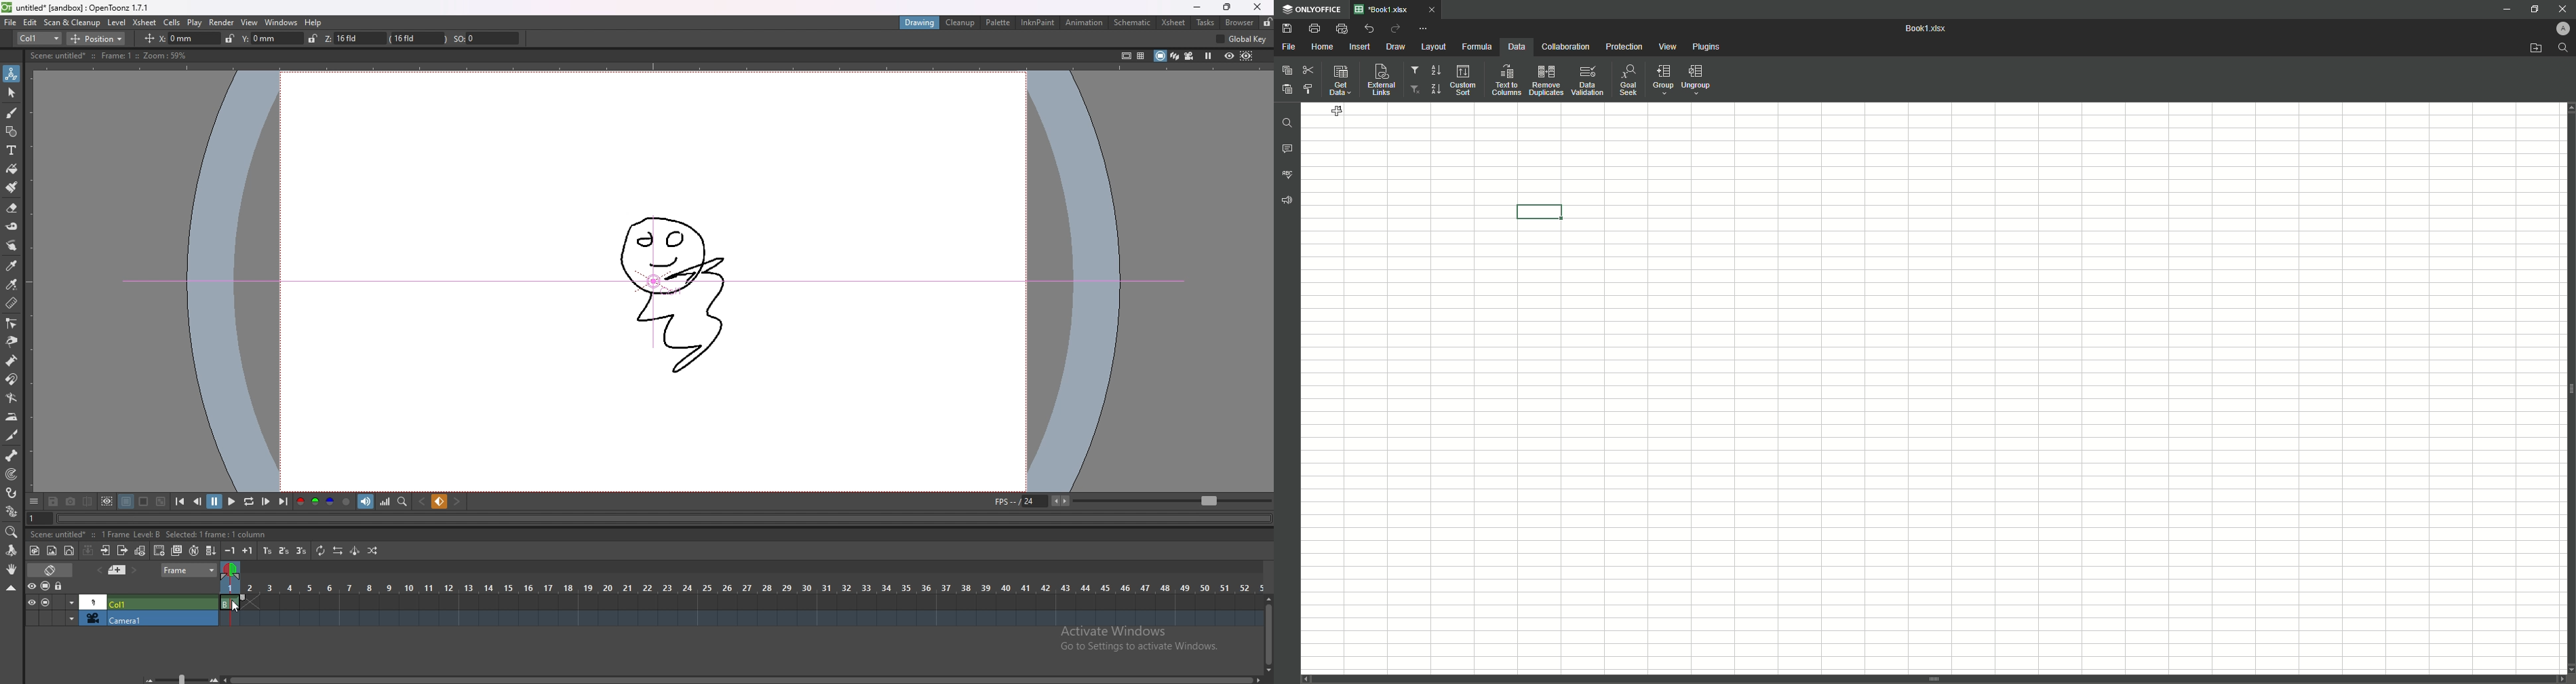 The image size is (2576, 700). What do you see at coordinates (106, 551) in the screenshot?
I see `open sub xsheet` at bounding box center [106, 551].